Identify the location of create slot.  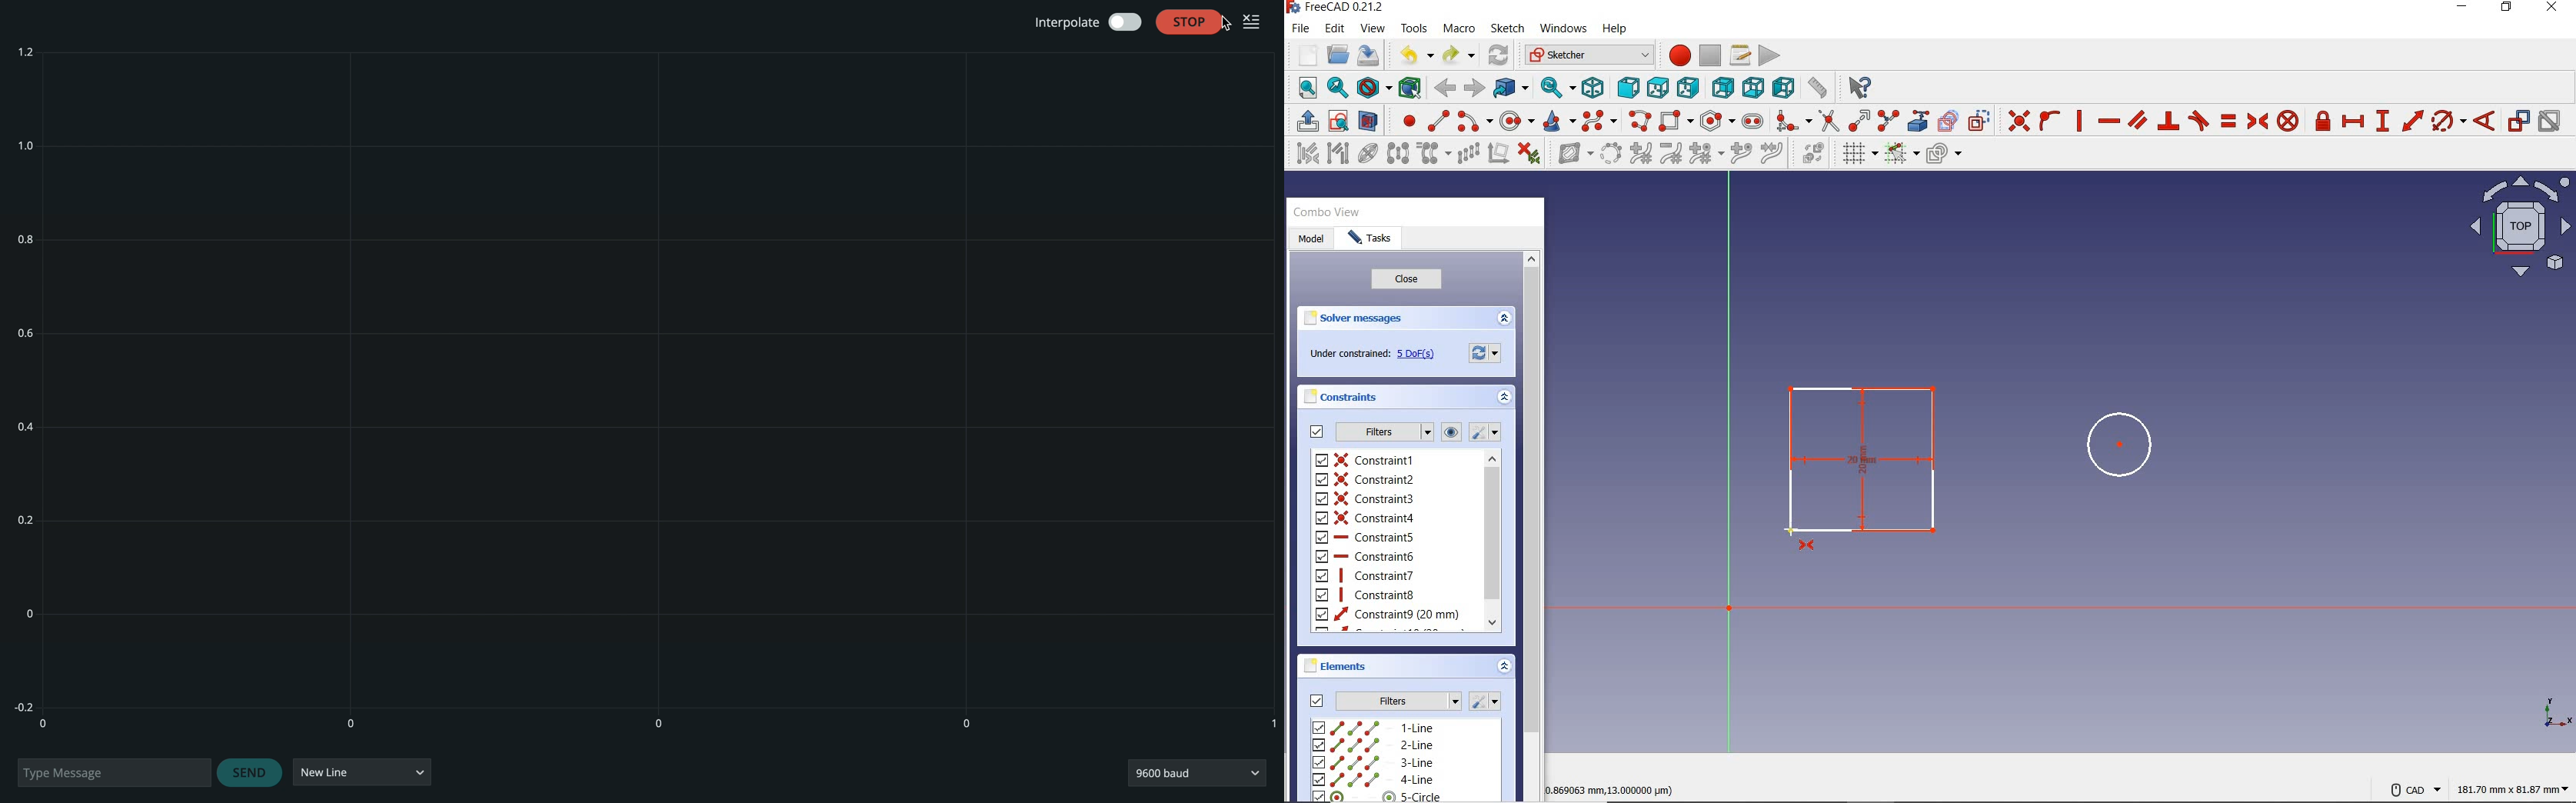
(1756, 123).